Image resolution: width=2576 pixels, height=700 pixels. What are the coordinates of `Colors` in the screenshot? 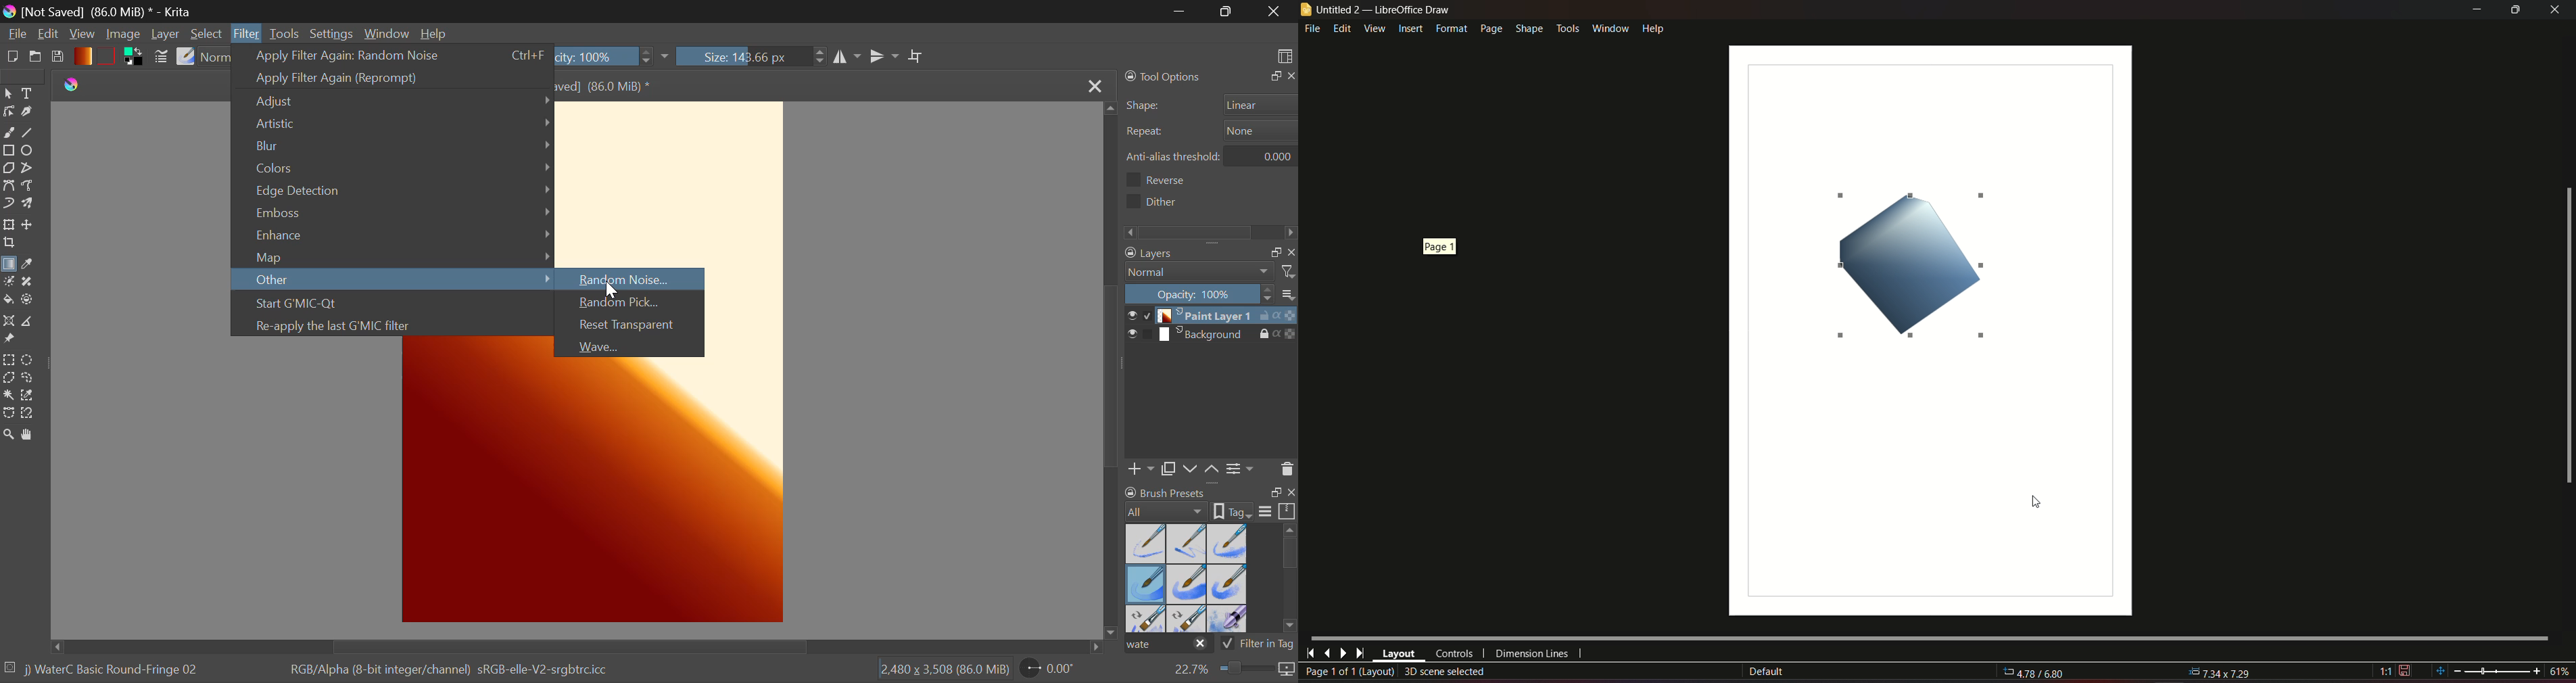 It's located at (393, 168).